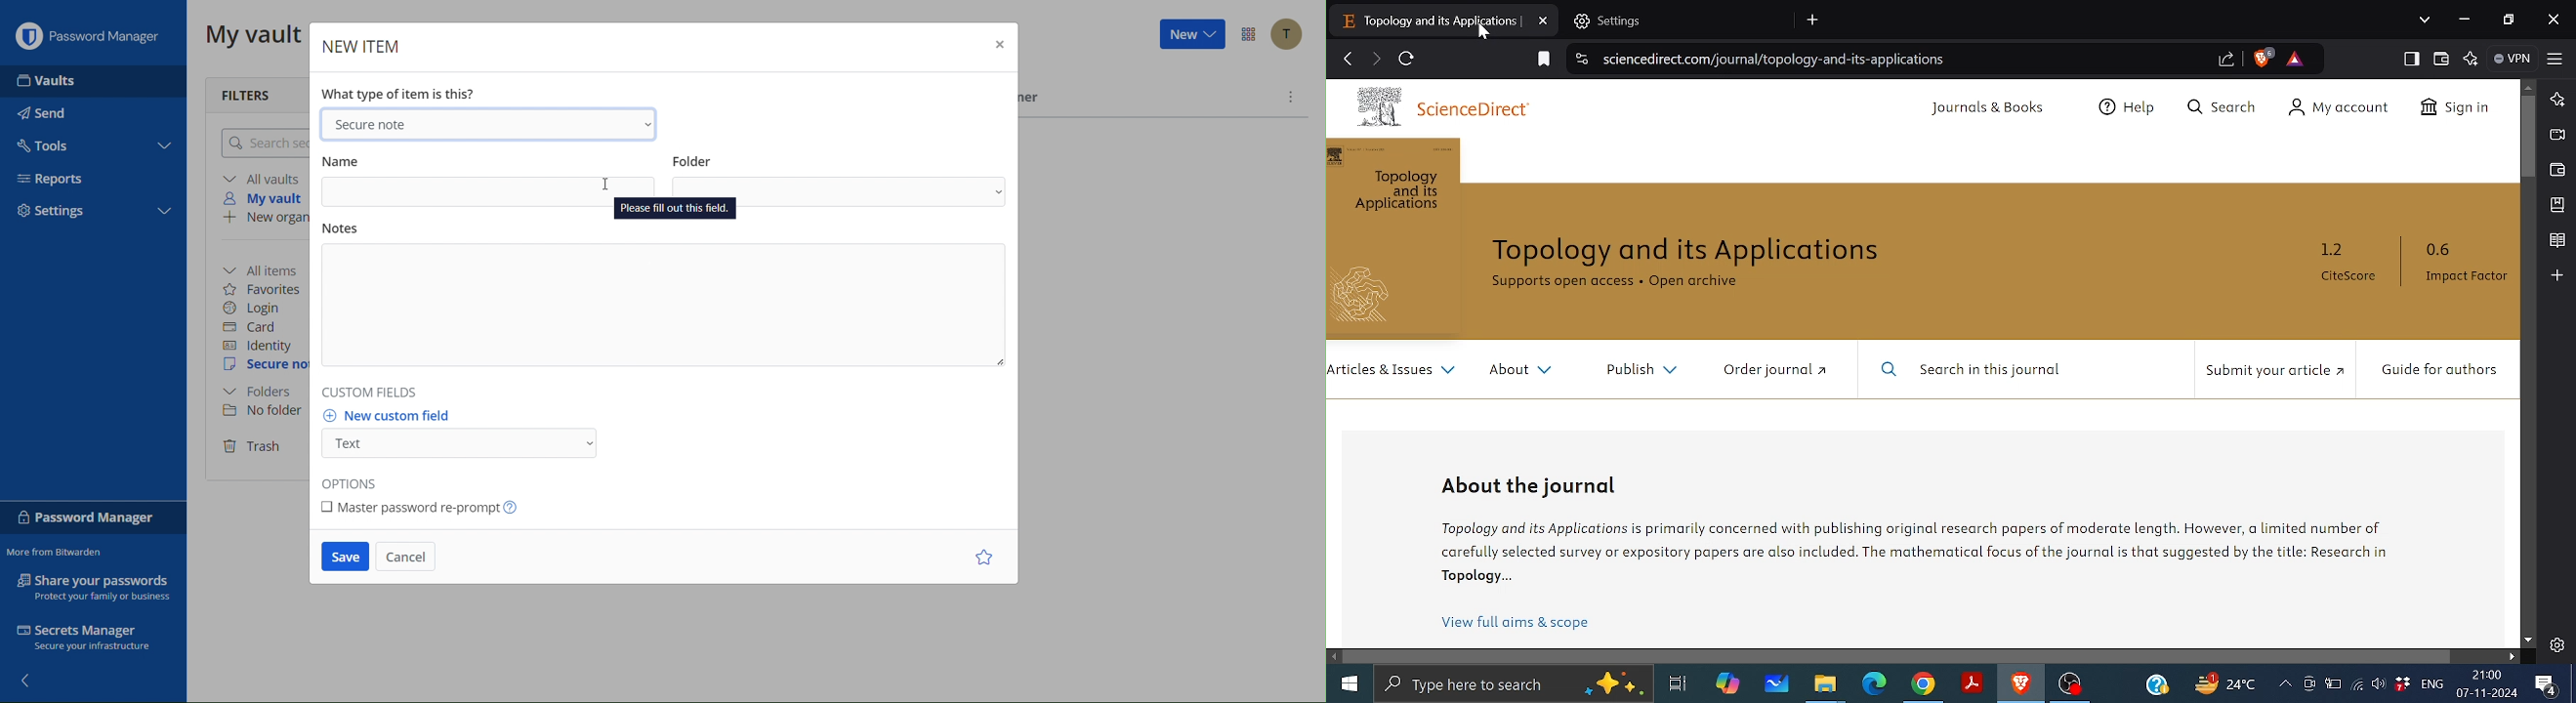  Describe the element at coordinates (998, 45) in the screenshot. I see `Close` at that location.